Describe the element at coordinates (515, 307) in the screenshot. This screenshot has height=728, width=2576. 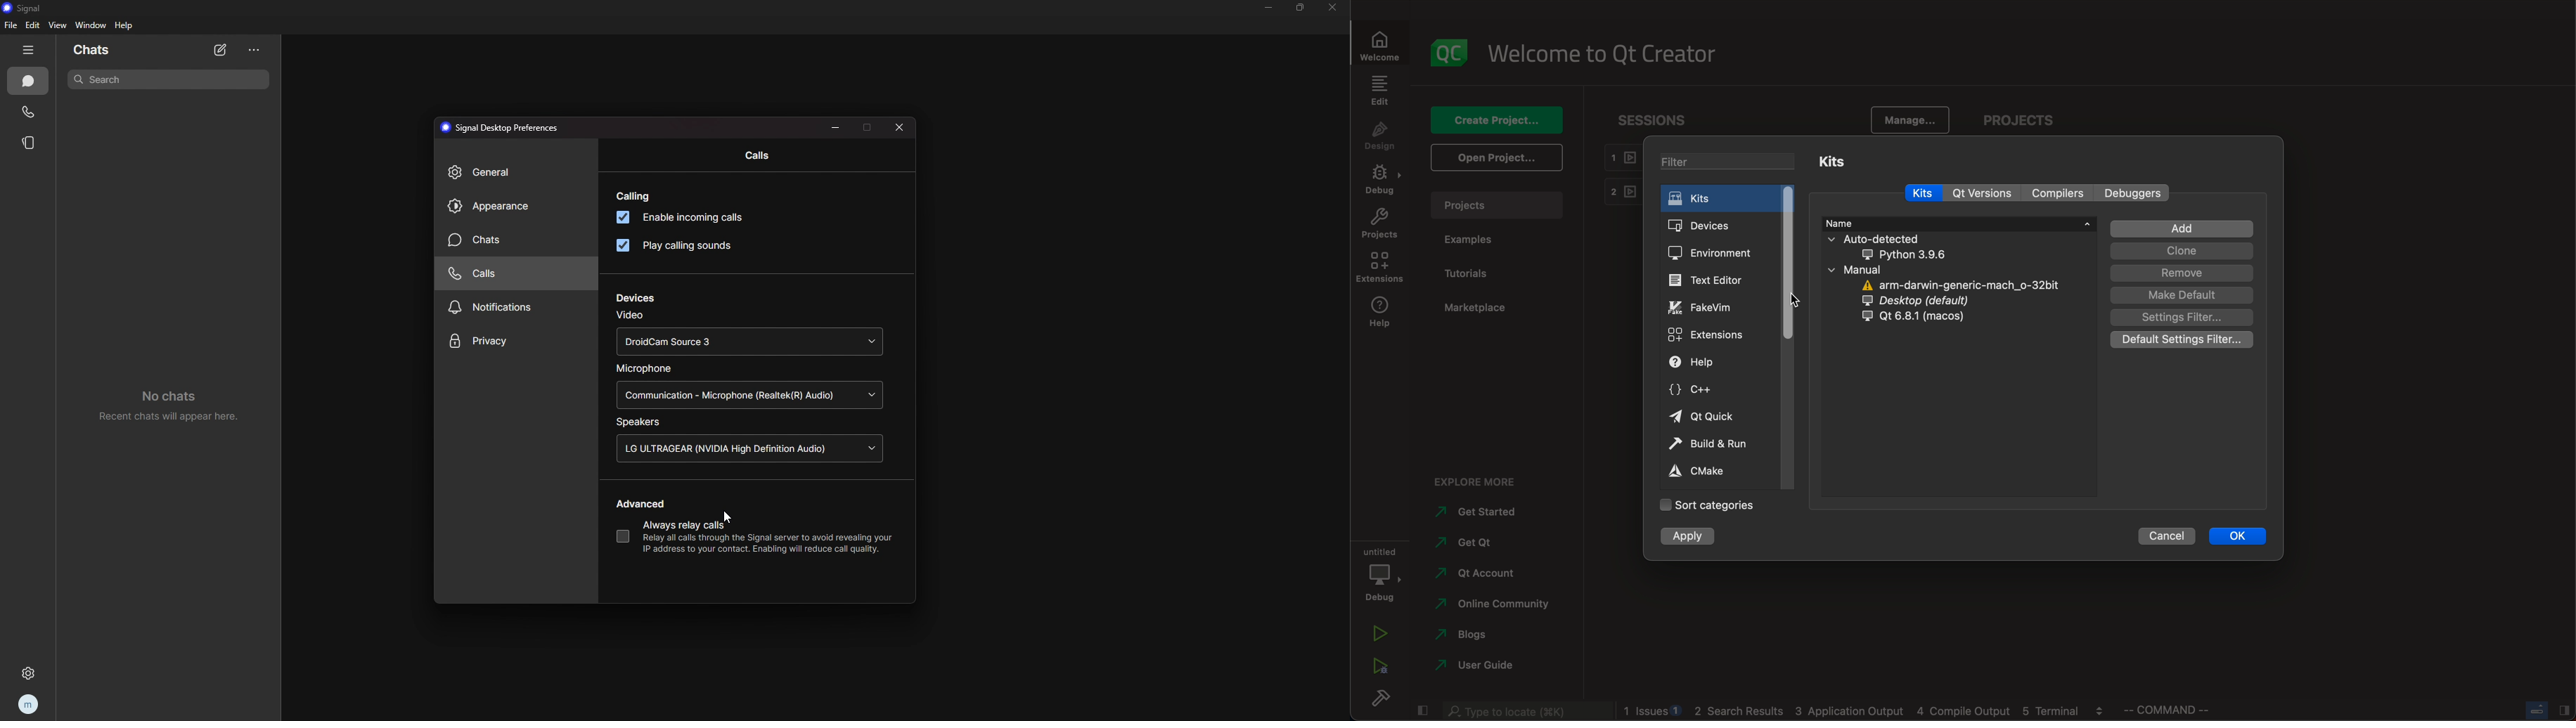
I see `notifications` at that location.